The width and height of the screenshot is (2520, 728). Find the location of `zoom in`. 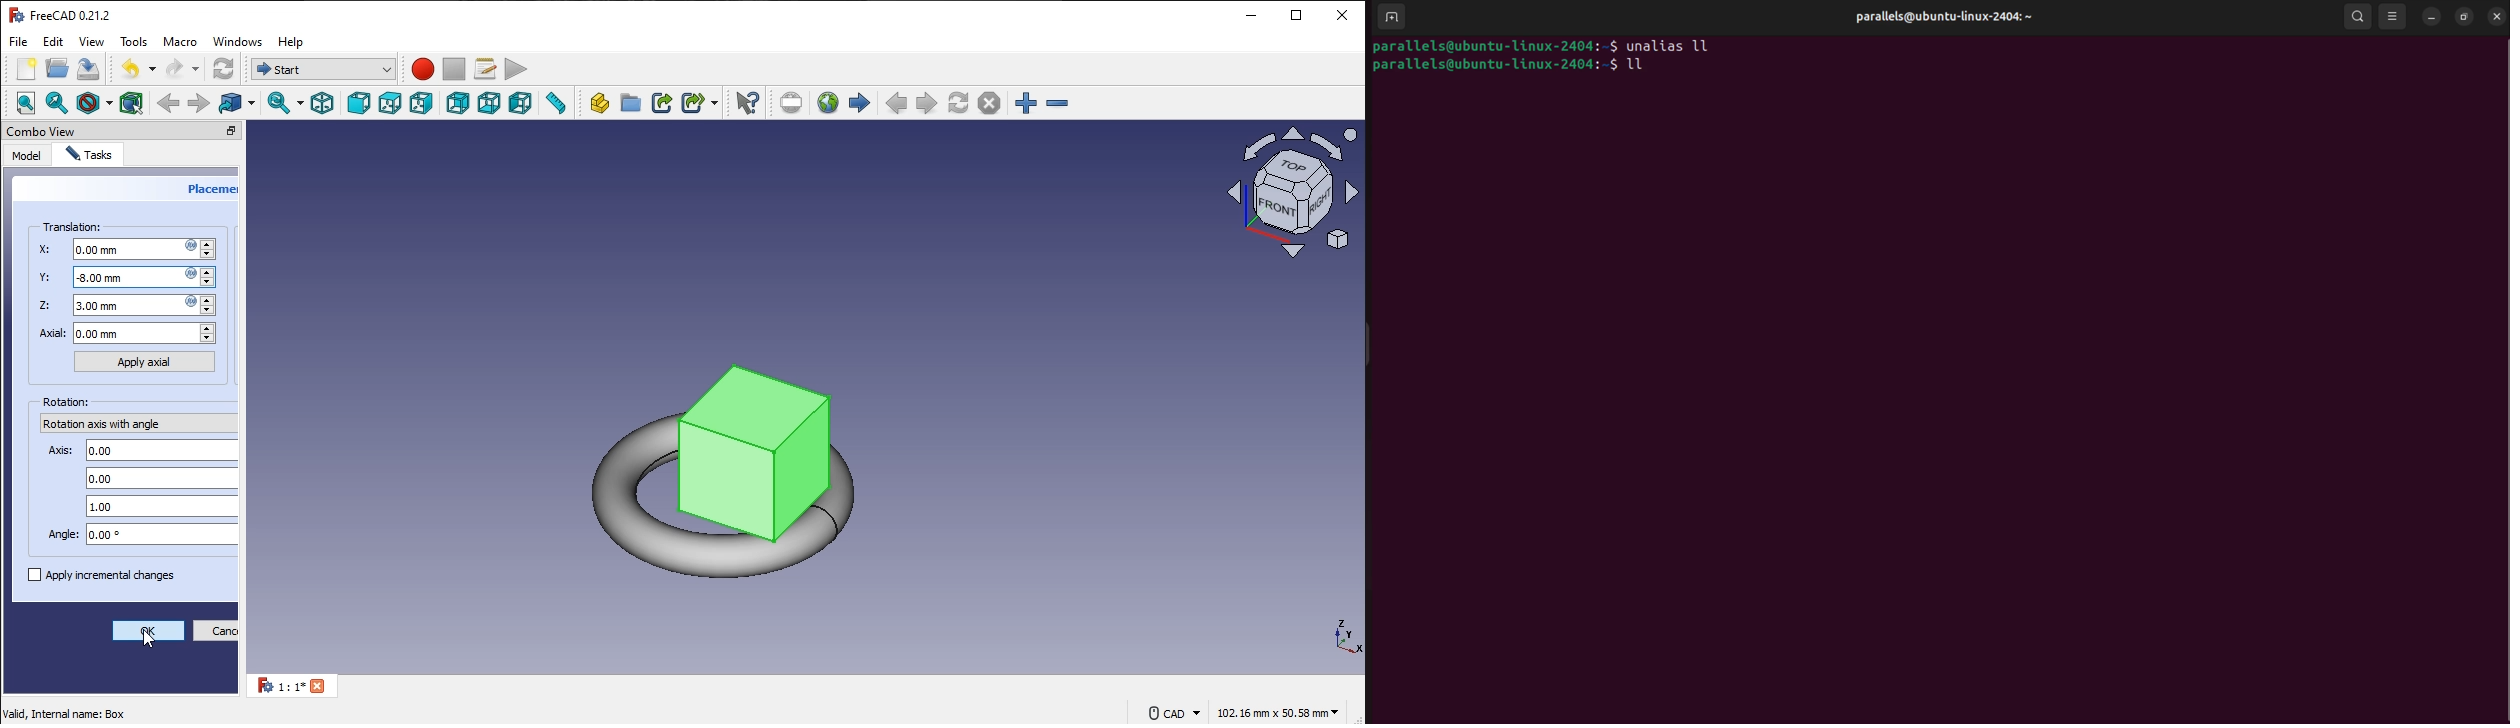

zoom in is located at coordinates (1057, 102).